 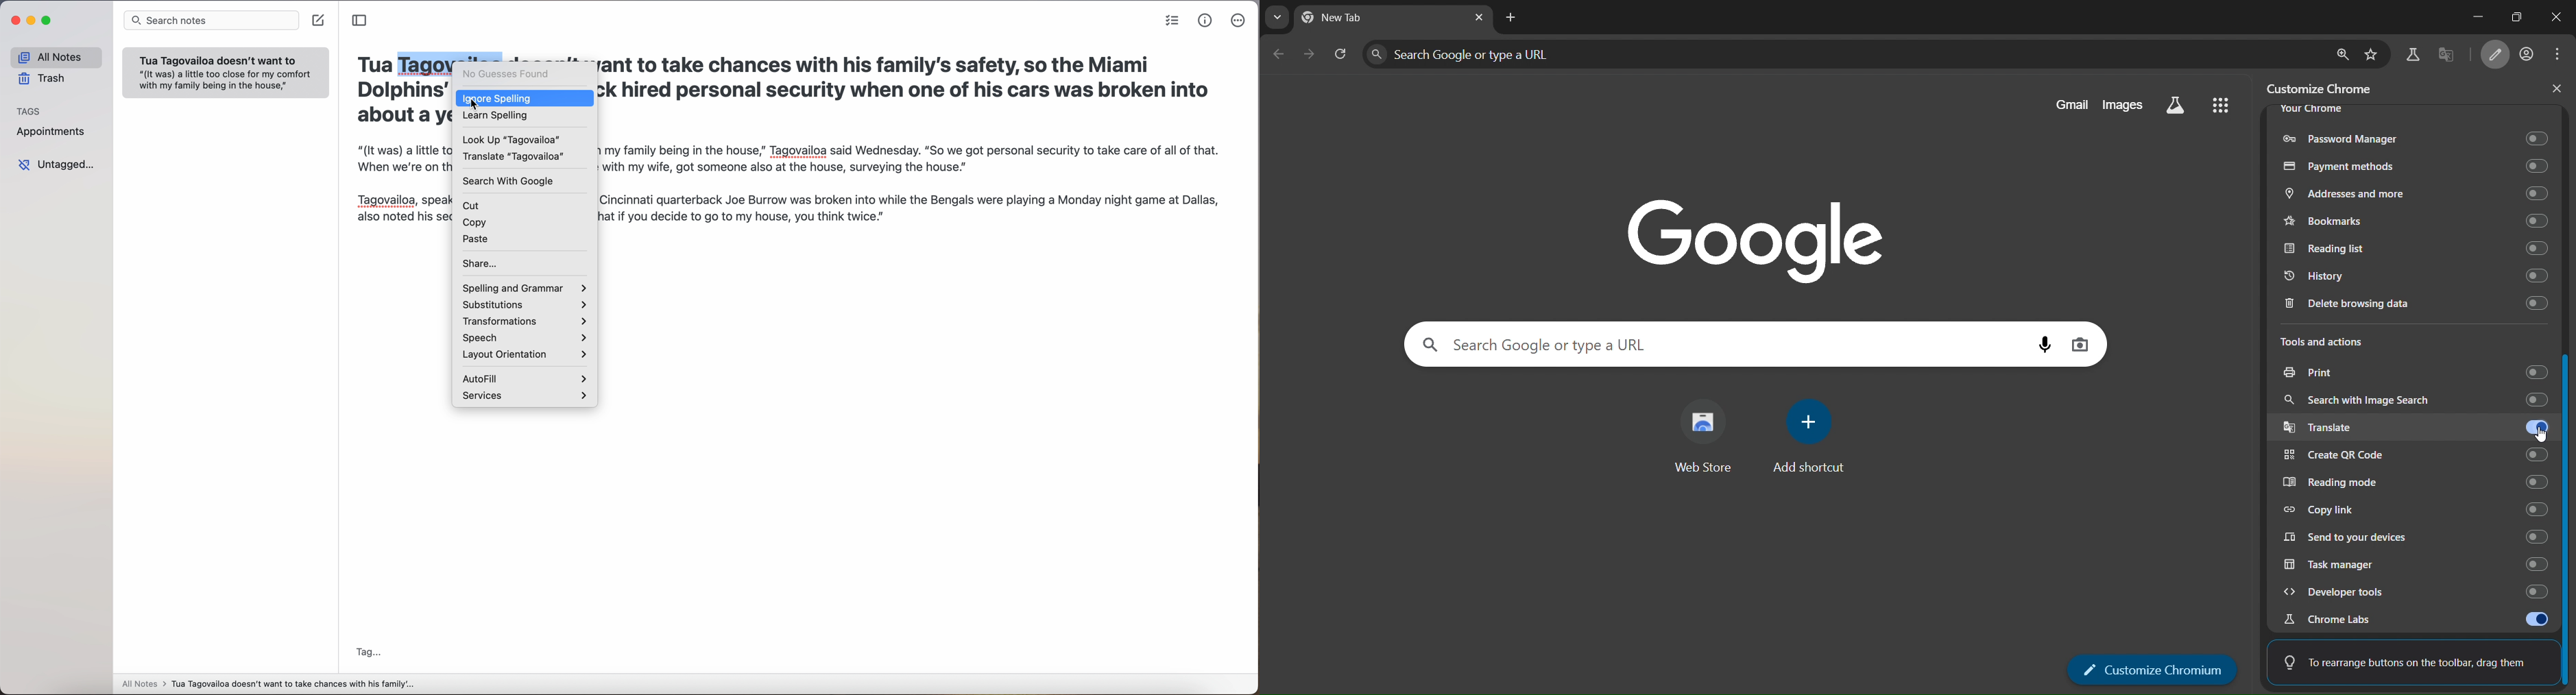 What do you see at coordinates (371, 650) in the screenshot?
I see `tag` at bounding box center [371, 650].